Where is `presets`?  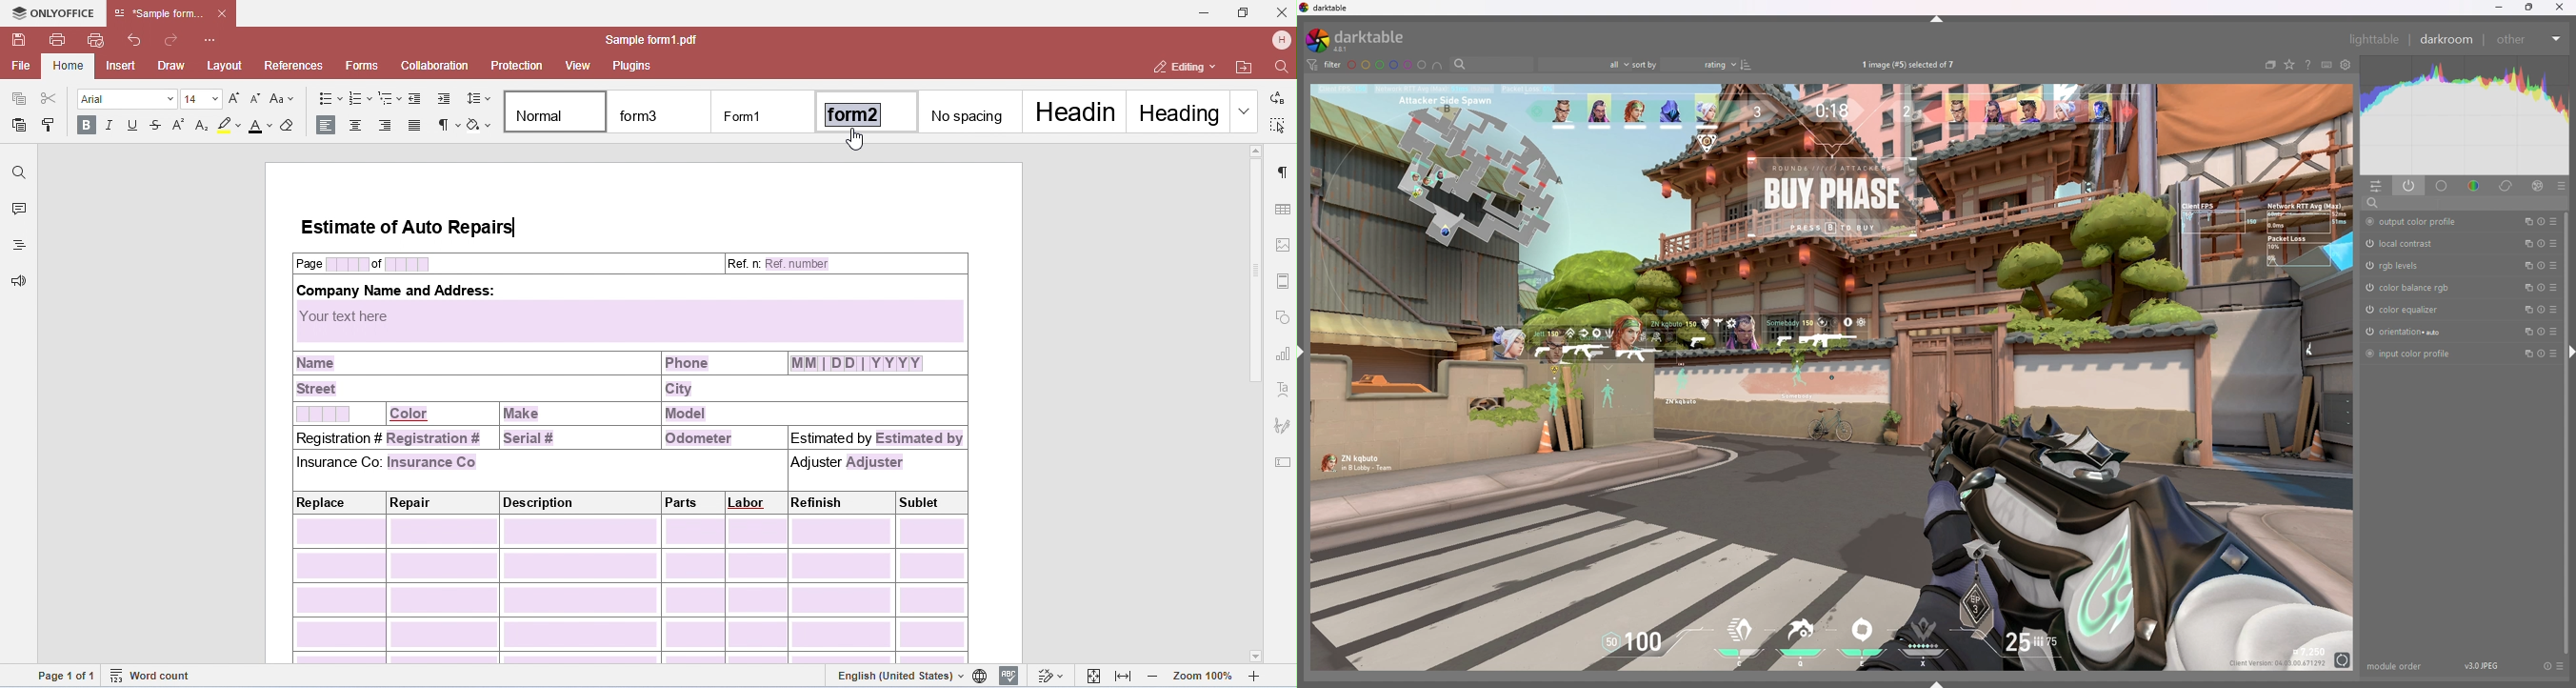 presets is located at coordinates (2562, 186).